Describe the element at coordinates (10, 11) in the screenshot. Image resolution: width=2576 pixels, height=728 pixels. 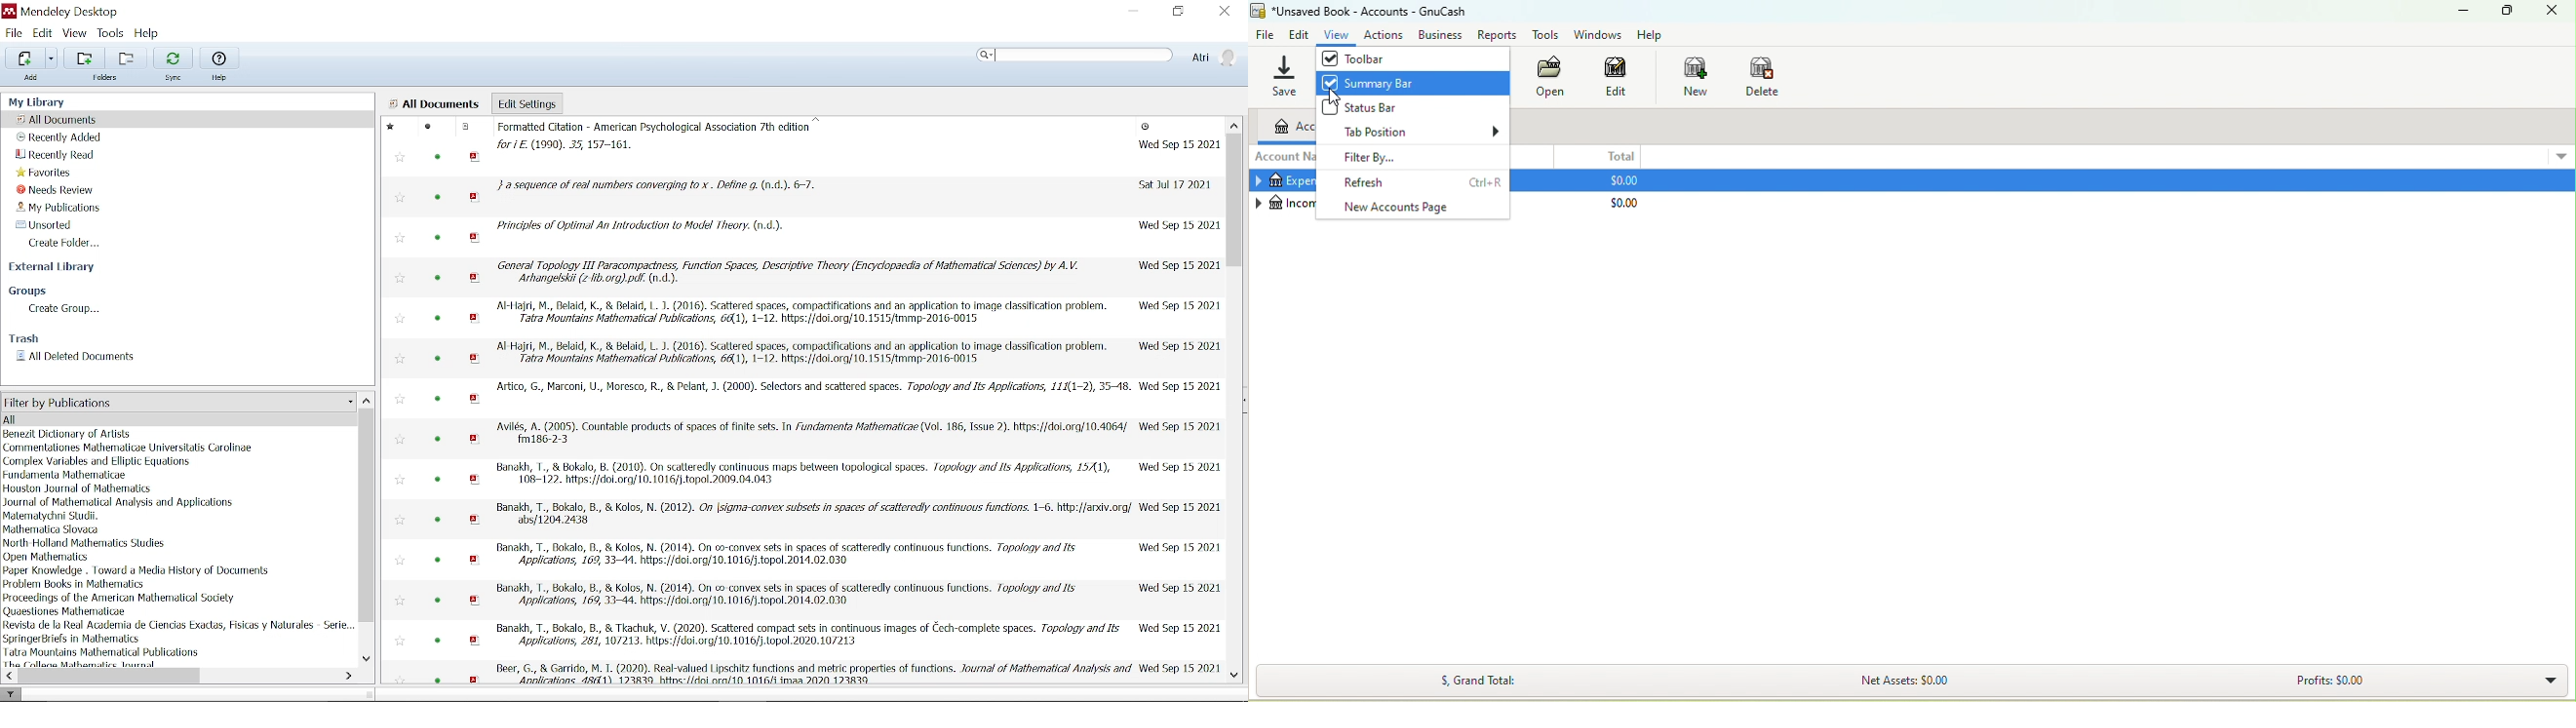
I see `icon` at that location.